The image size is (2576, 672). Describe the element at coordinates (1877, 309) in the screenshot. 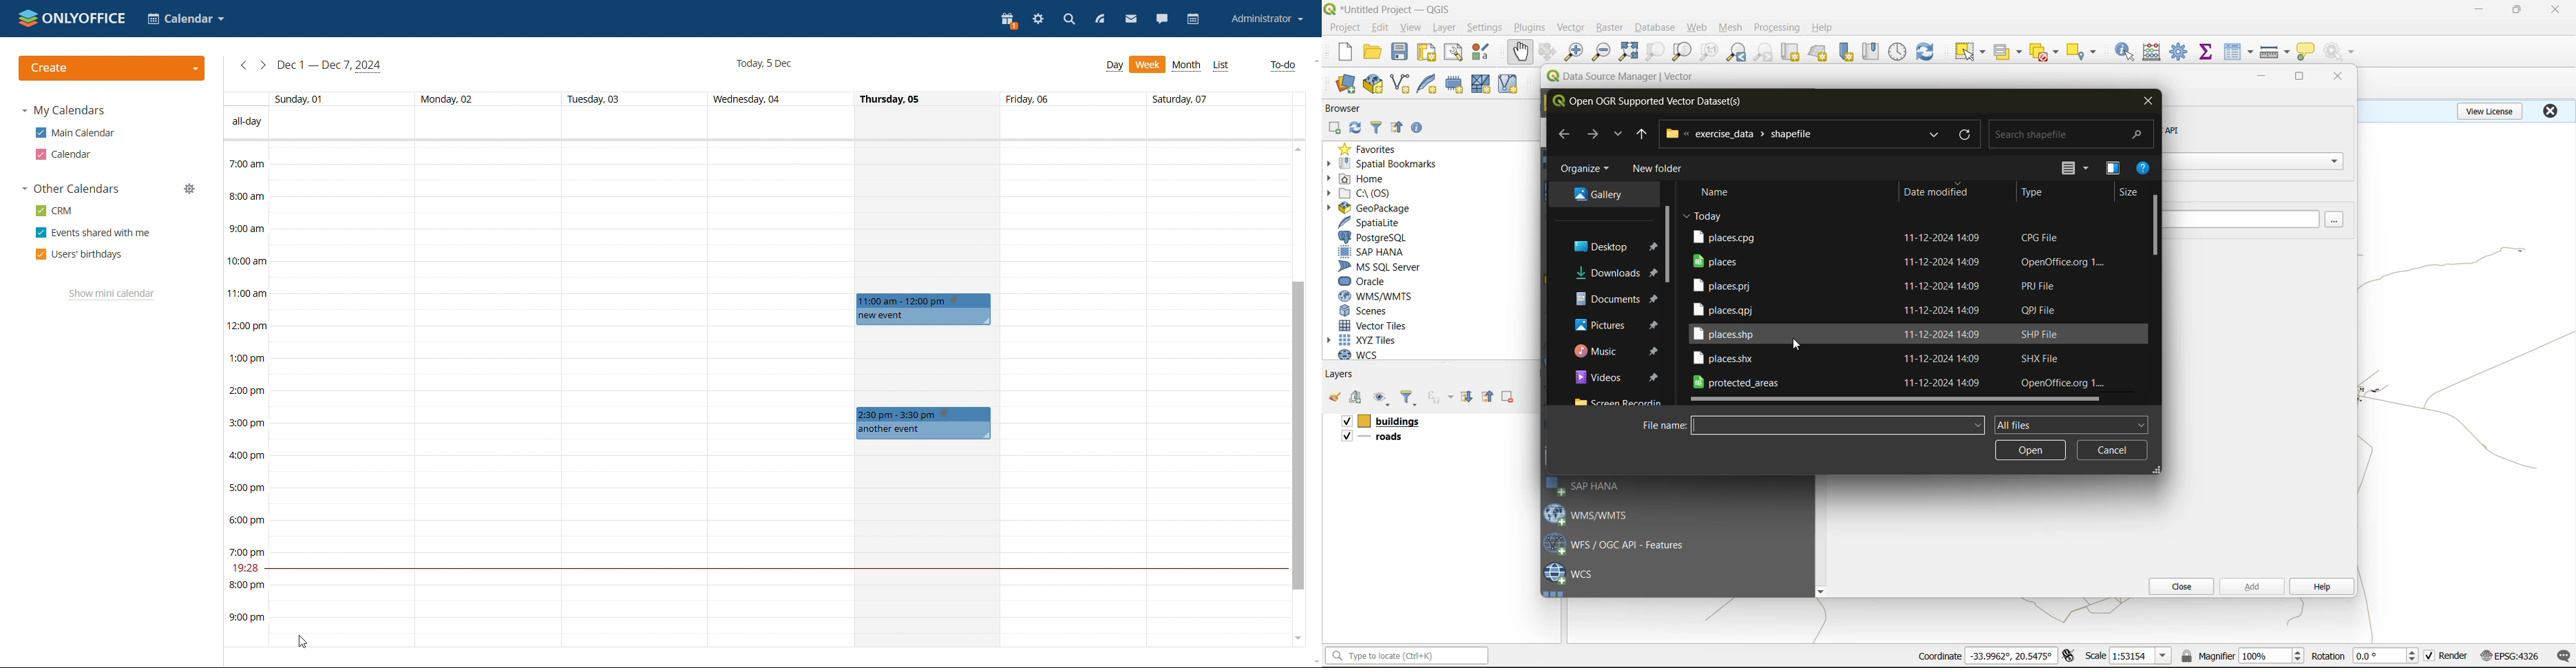

I see `file/folder names` at that location.